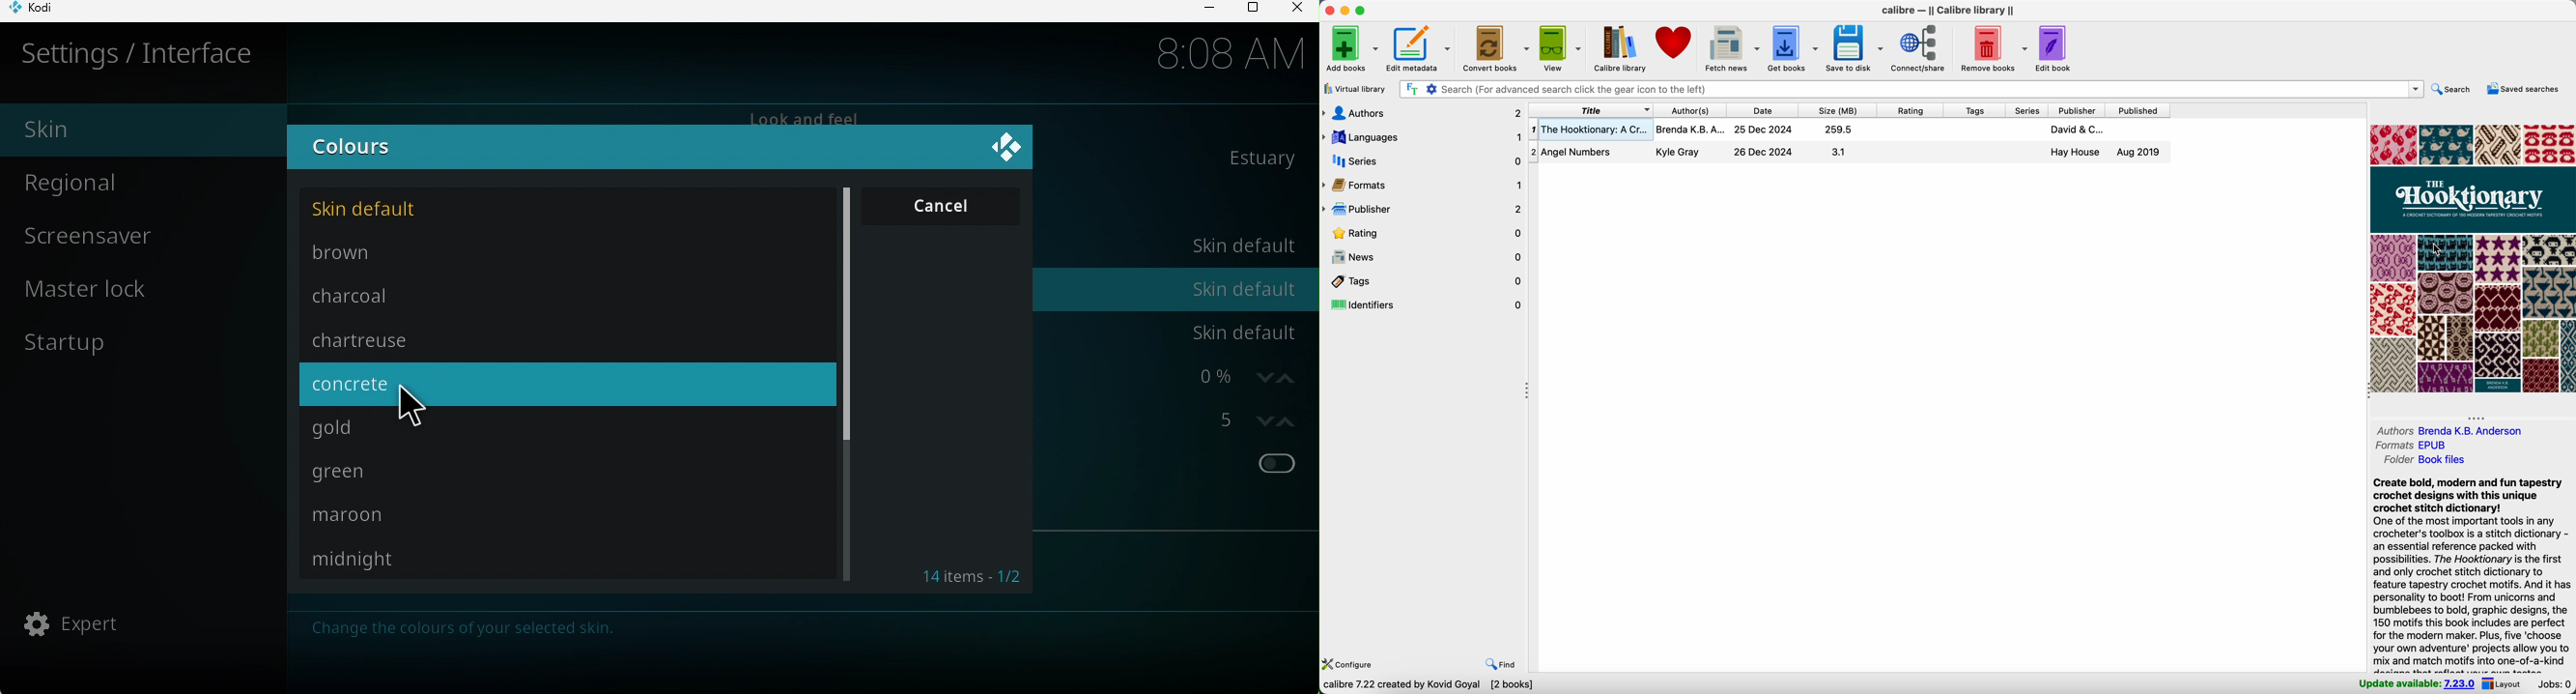  What do you see at coordinates (785, 116) in the screenshot?
I see `Look and feel` at bounding box center [785, 116].